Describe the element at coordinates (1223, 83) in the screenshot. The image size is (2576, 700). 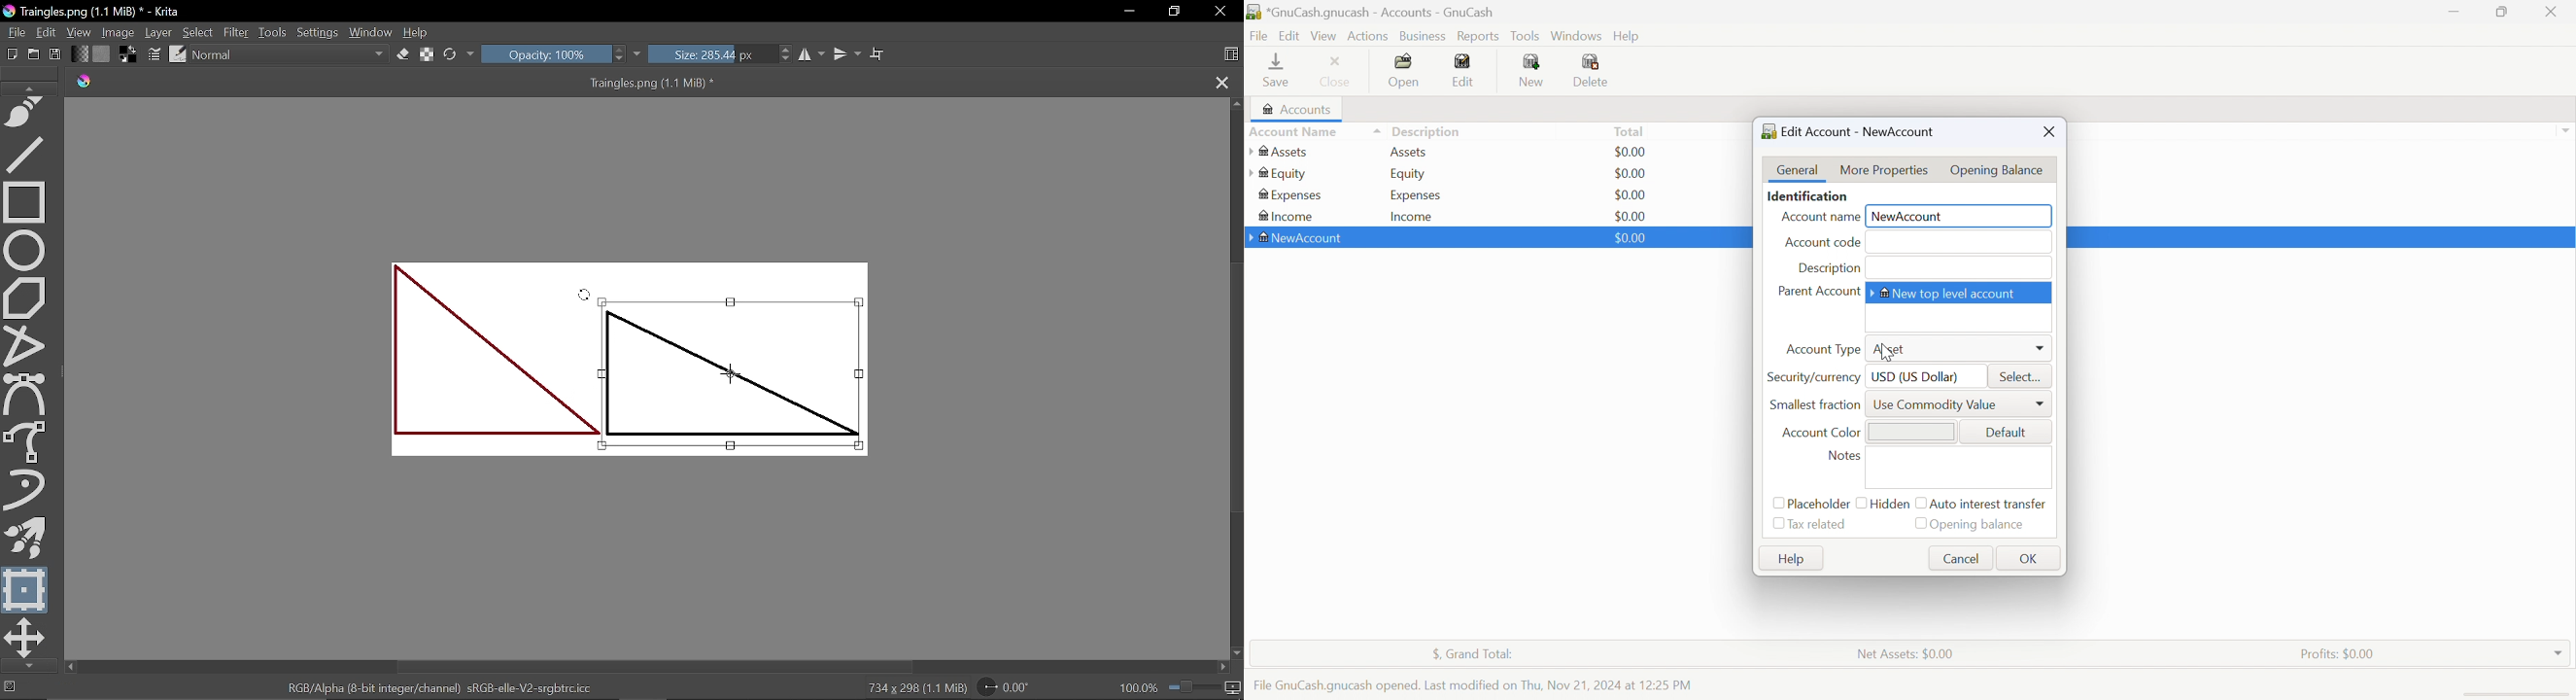
I see `Close tag` at that location.